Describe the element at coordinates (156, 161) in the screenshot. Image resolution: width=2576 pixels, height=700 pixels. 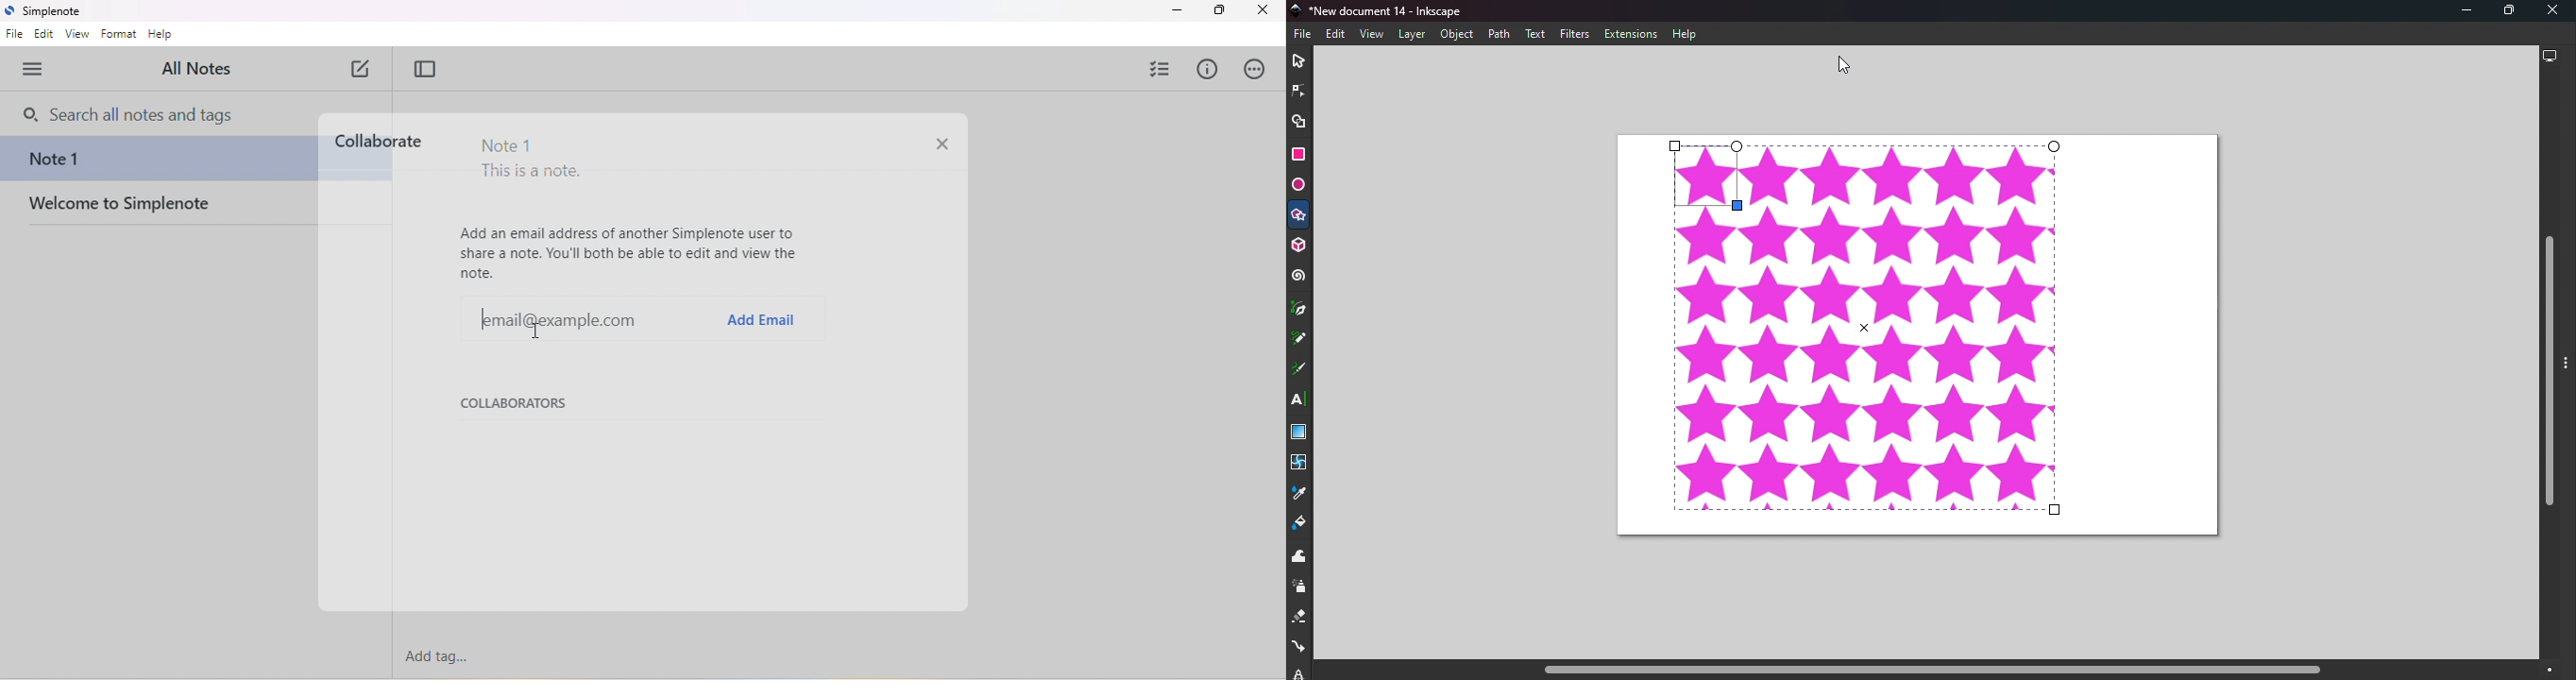
I see `note` at that location.